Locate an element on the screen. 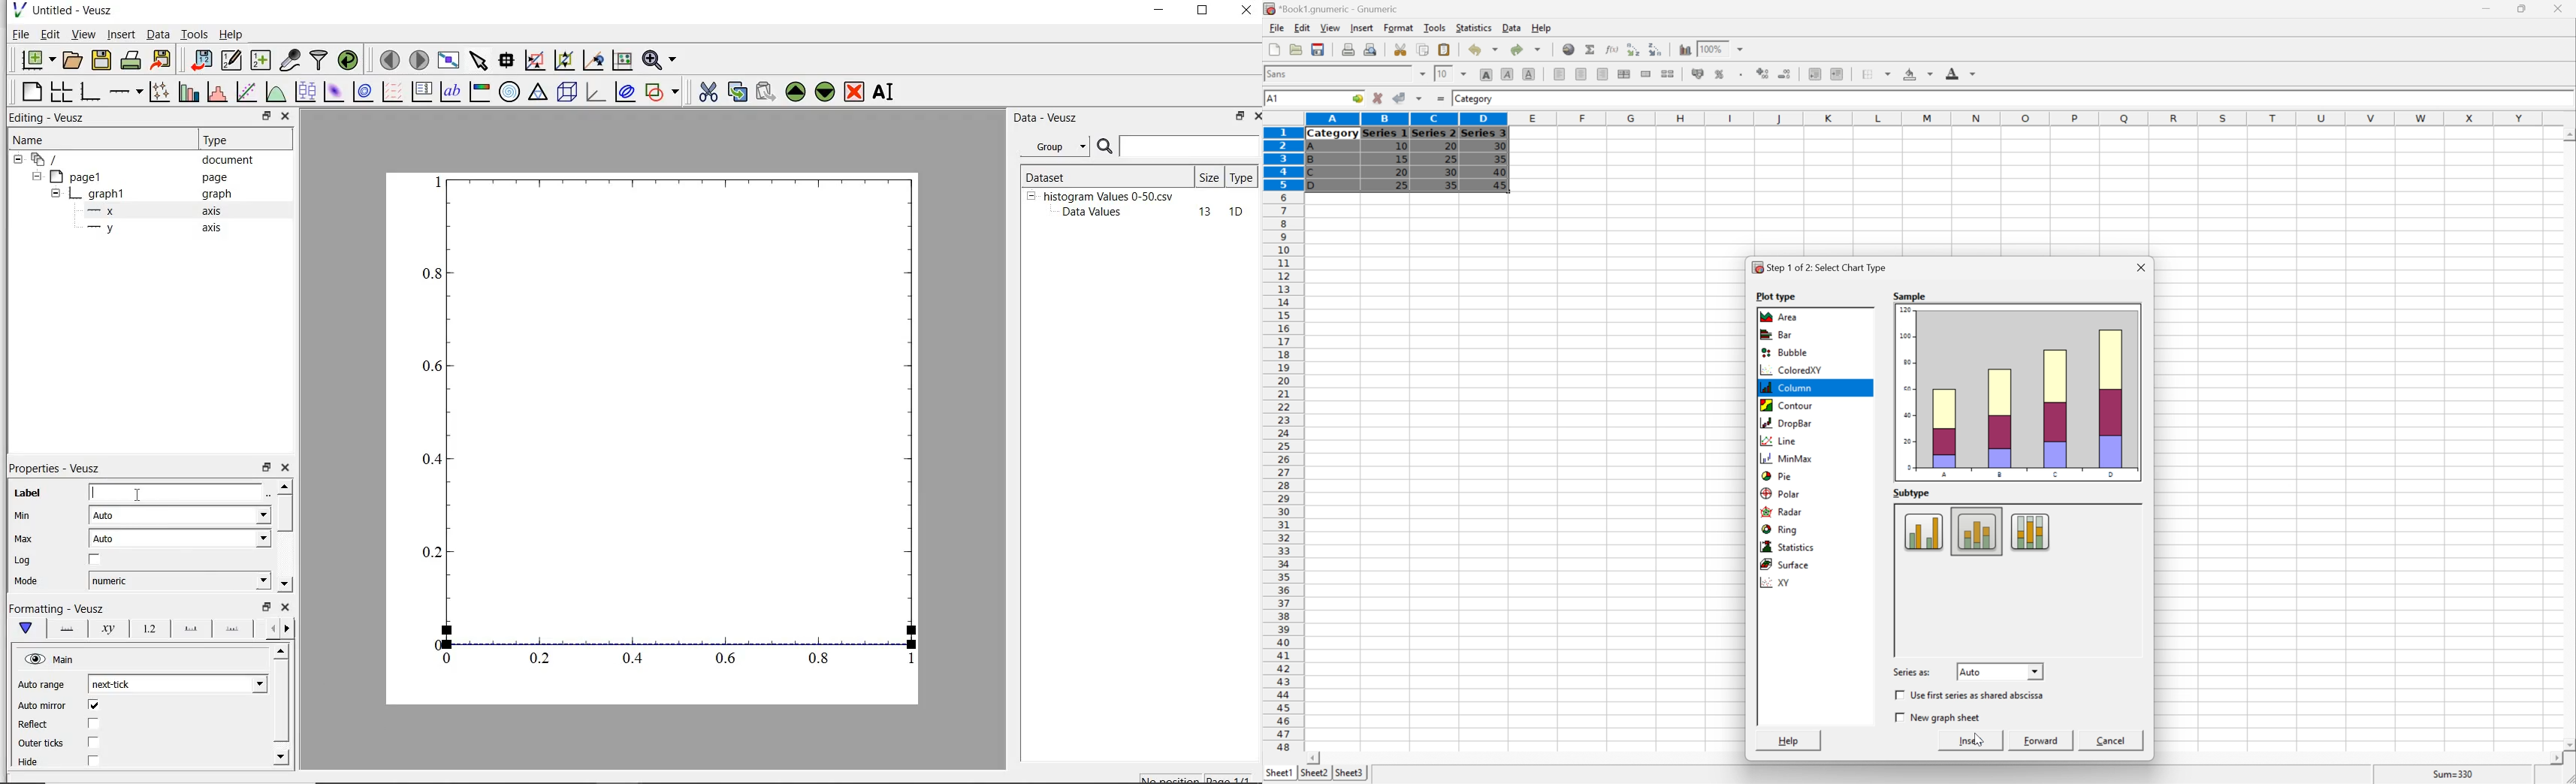 The width and height of the screenshot is (2576, 784). help is located at coordinates (234, 35).